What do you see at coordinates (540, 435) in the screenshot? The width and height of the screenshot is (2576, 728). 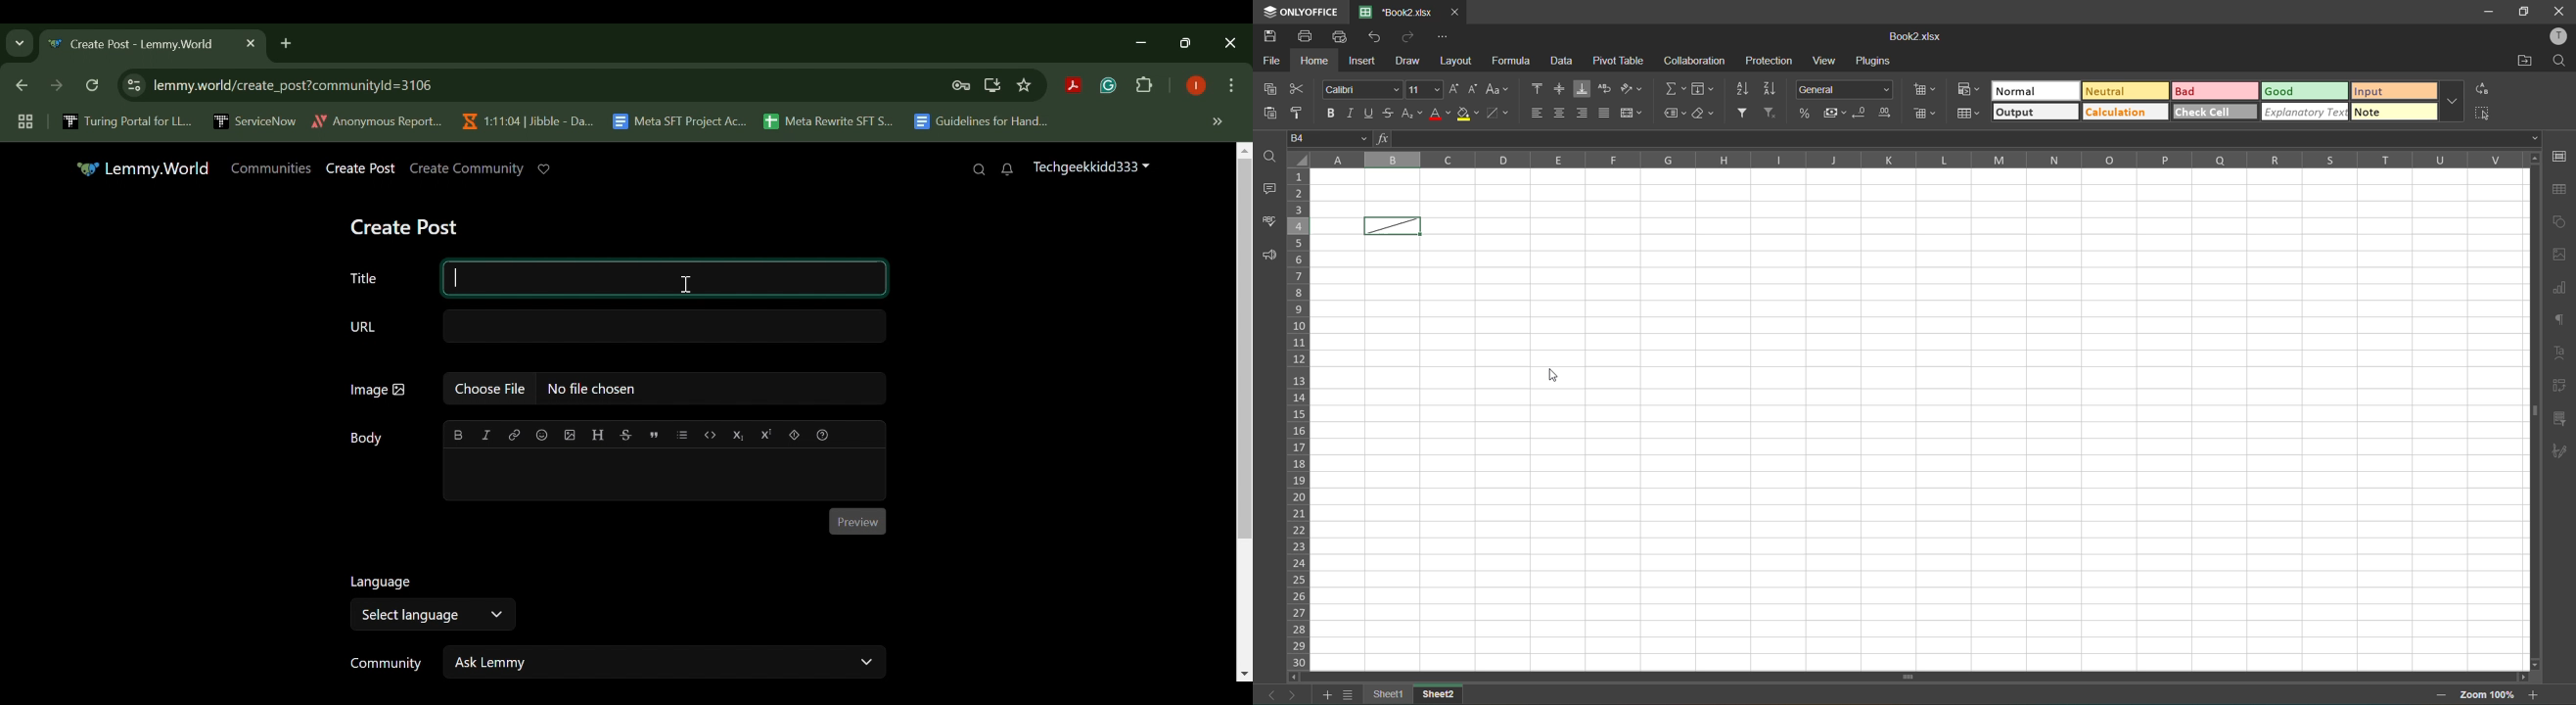 I see `emoji` at bounding box center [540, 435].